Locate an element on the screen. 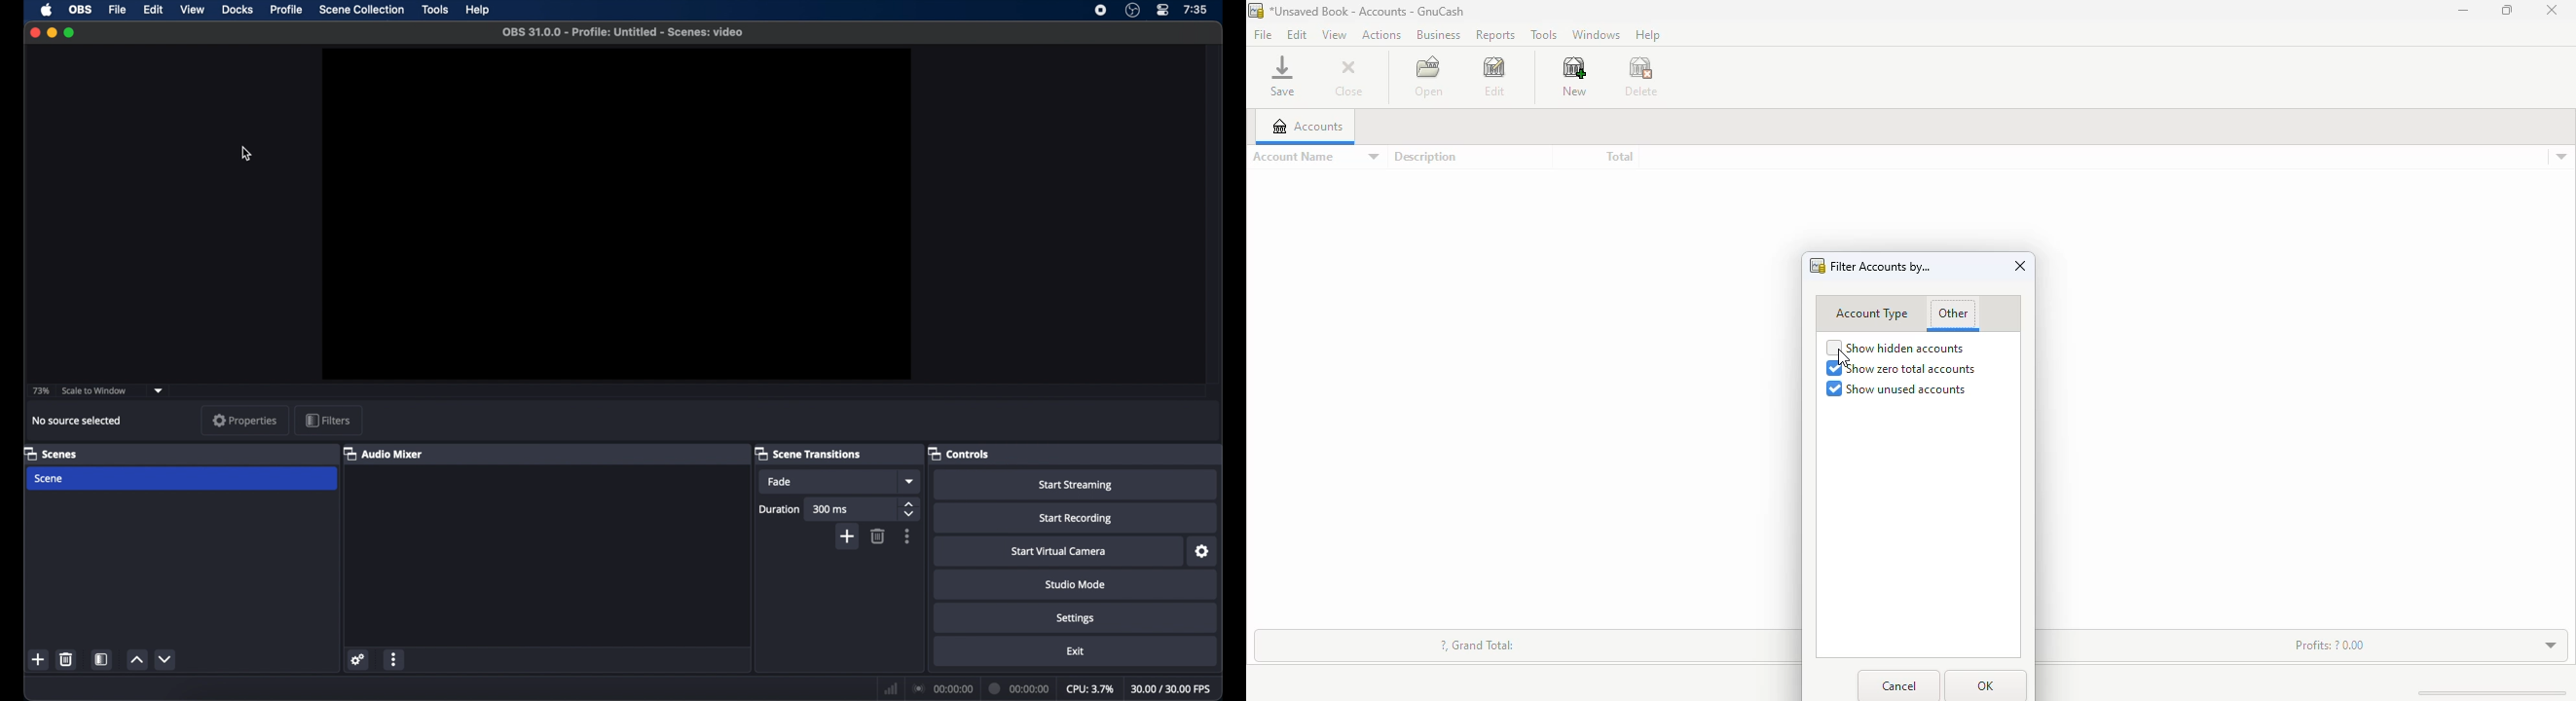  help is located at coordinates (1647, 34).